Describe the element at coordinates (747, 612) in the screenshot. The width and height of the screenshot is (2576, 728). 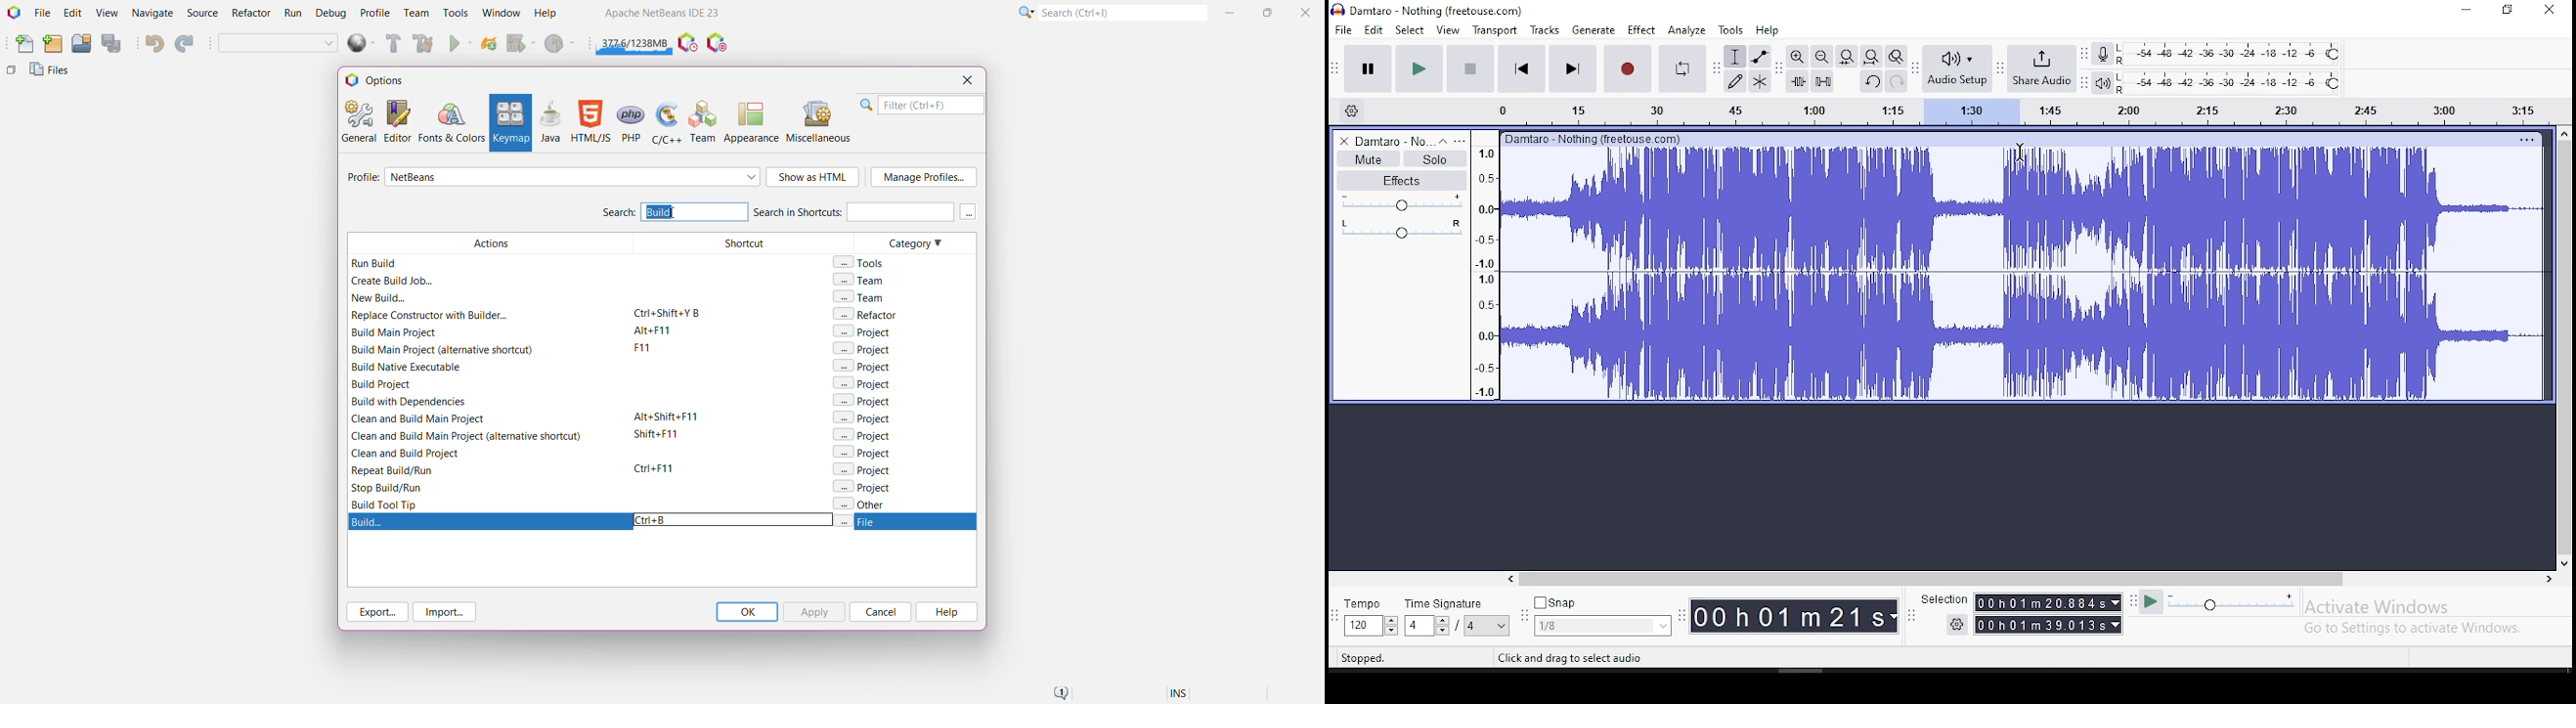
I see `OK` at that location.